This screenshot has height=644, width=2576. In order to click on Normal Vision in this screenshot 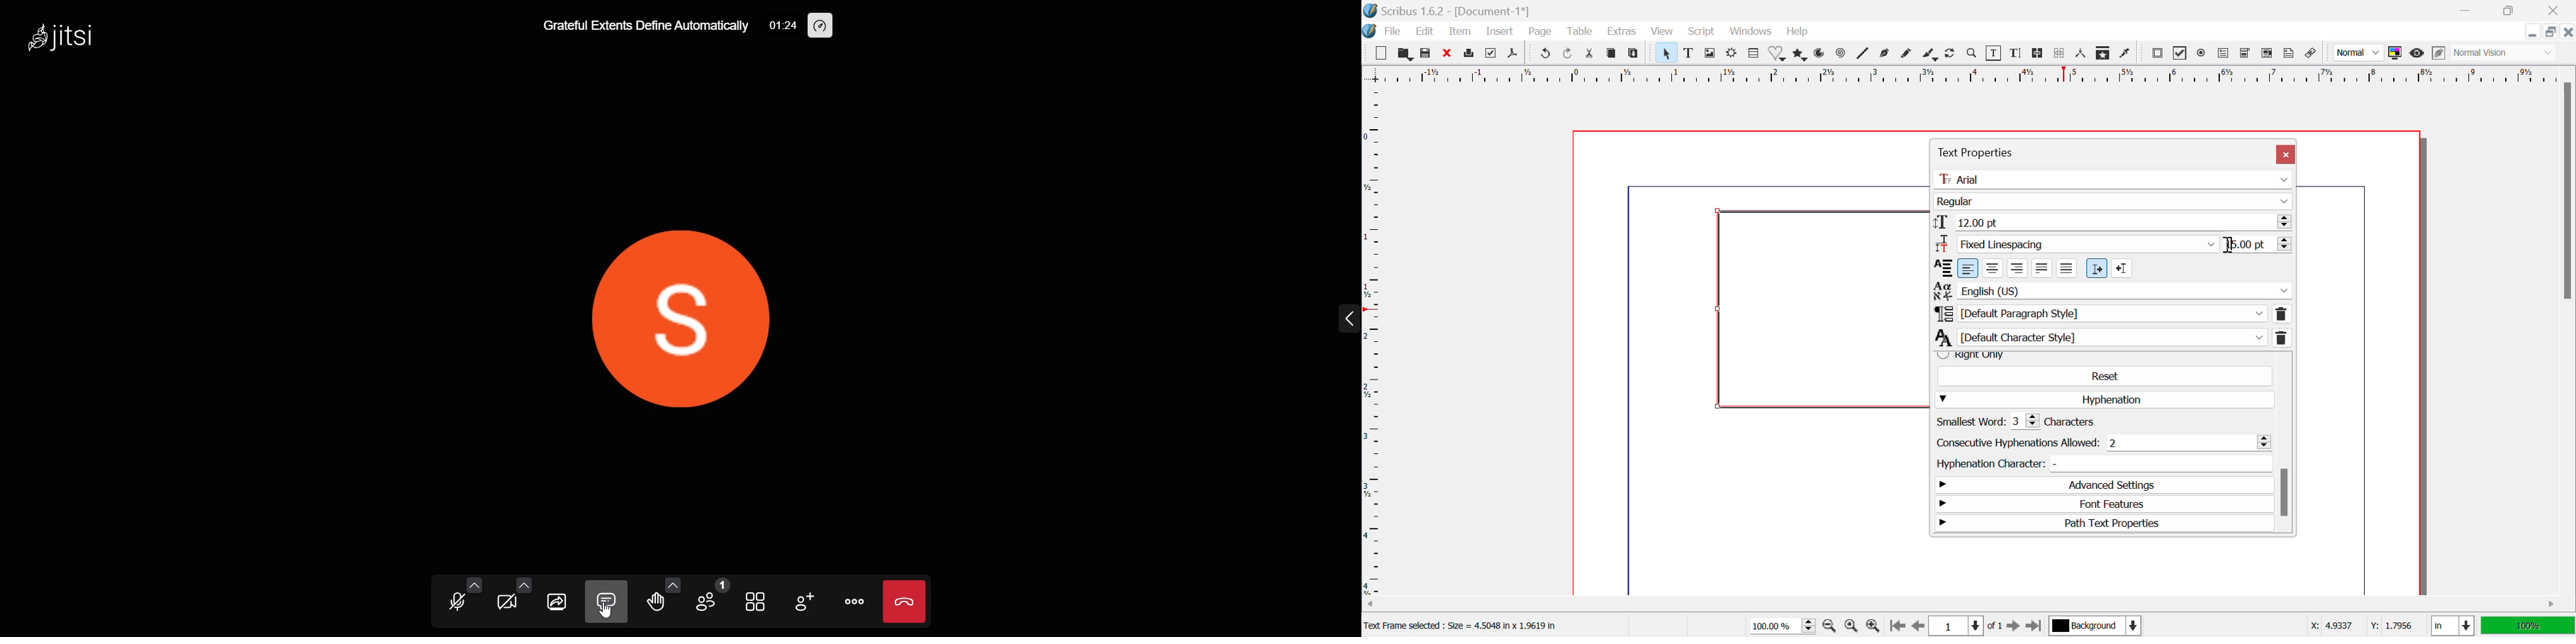, I will do `click(2507, 54)`.